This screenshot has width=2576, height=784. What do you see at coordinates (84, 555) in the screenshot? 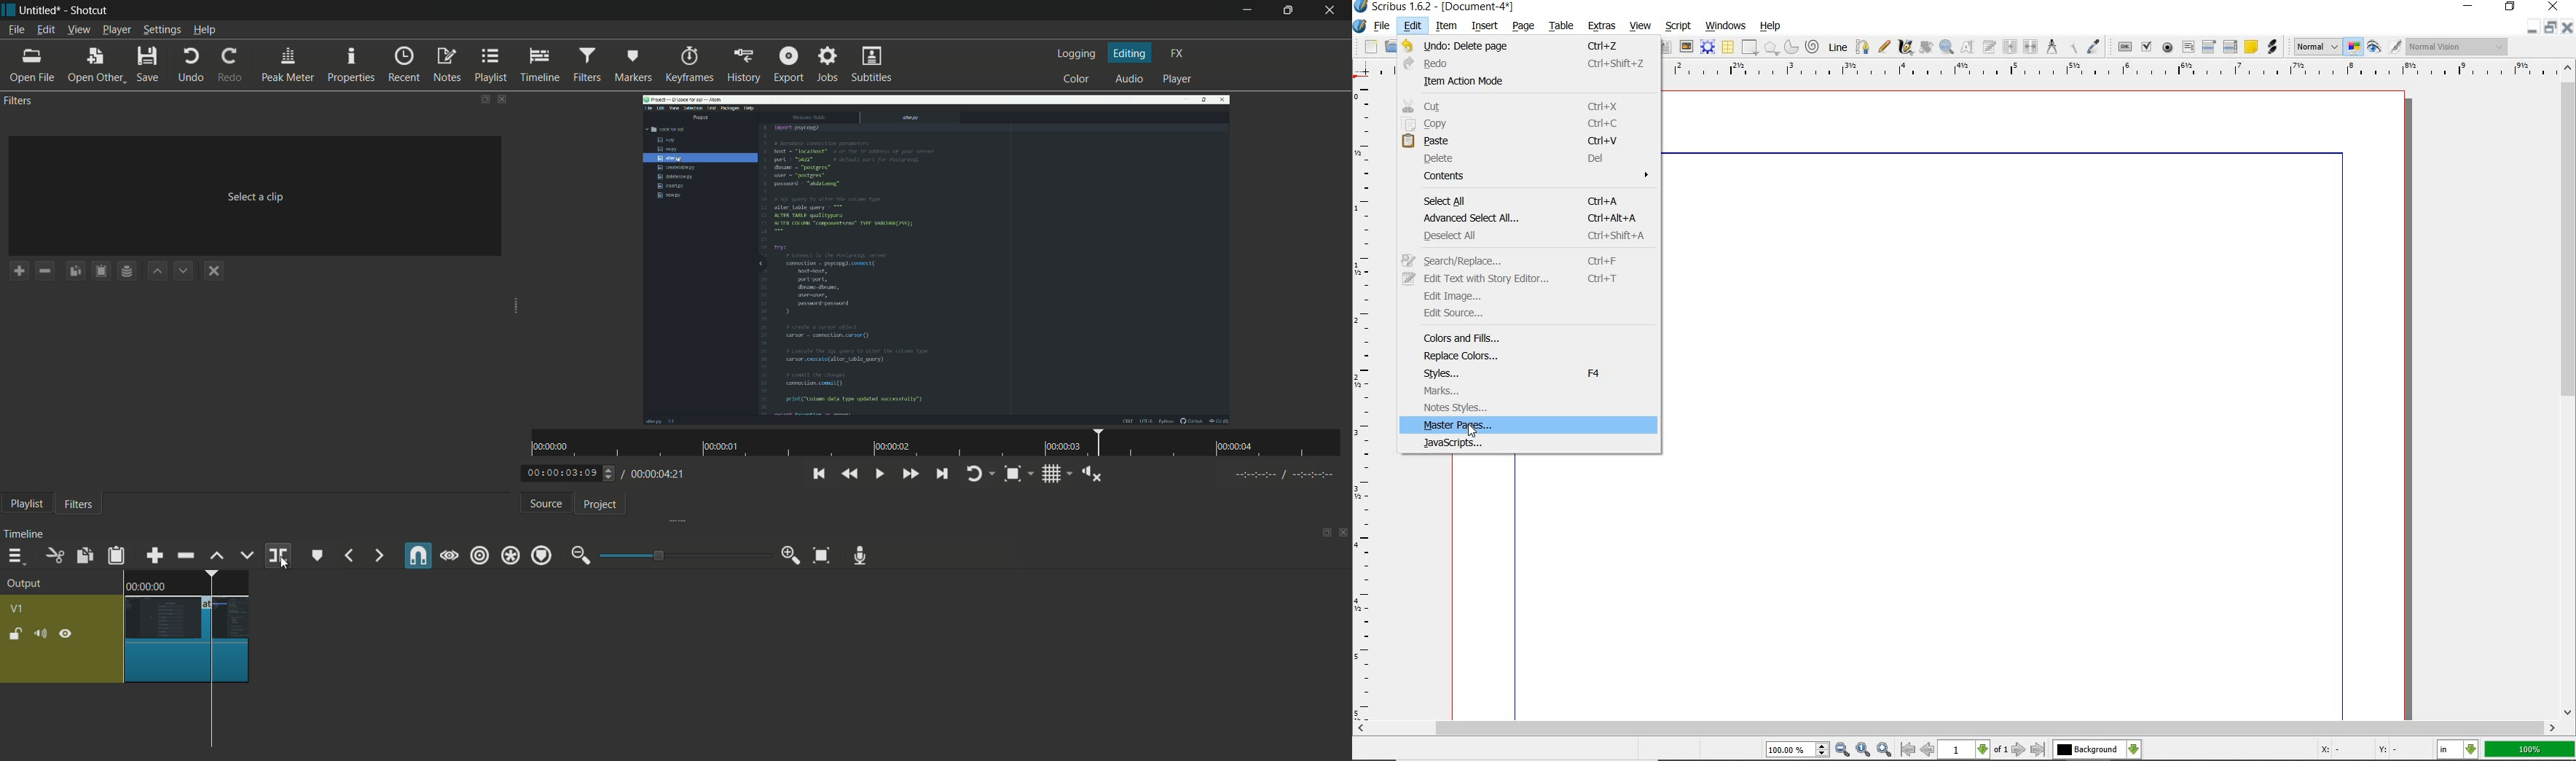
I see `copy` at bounding box center [84, 555].